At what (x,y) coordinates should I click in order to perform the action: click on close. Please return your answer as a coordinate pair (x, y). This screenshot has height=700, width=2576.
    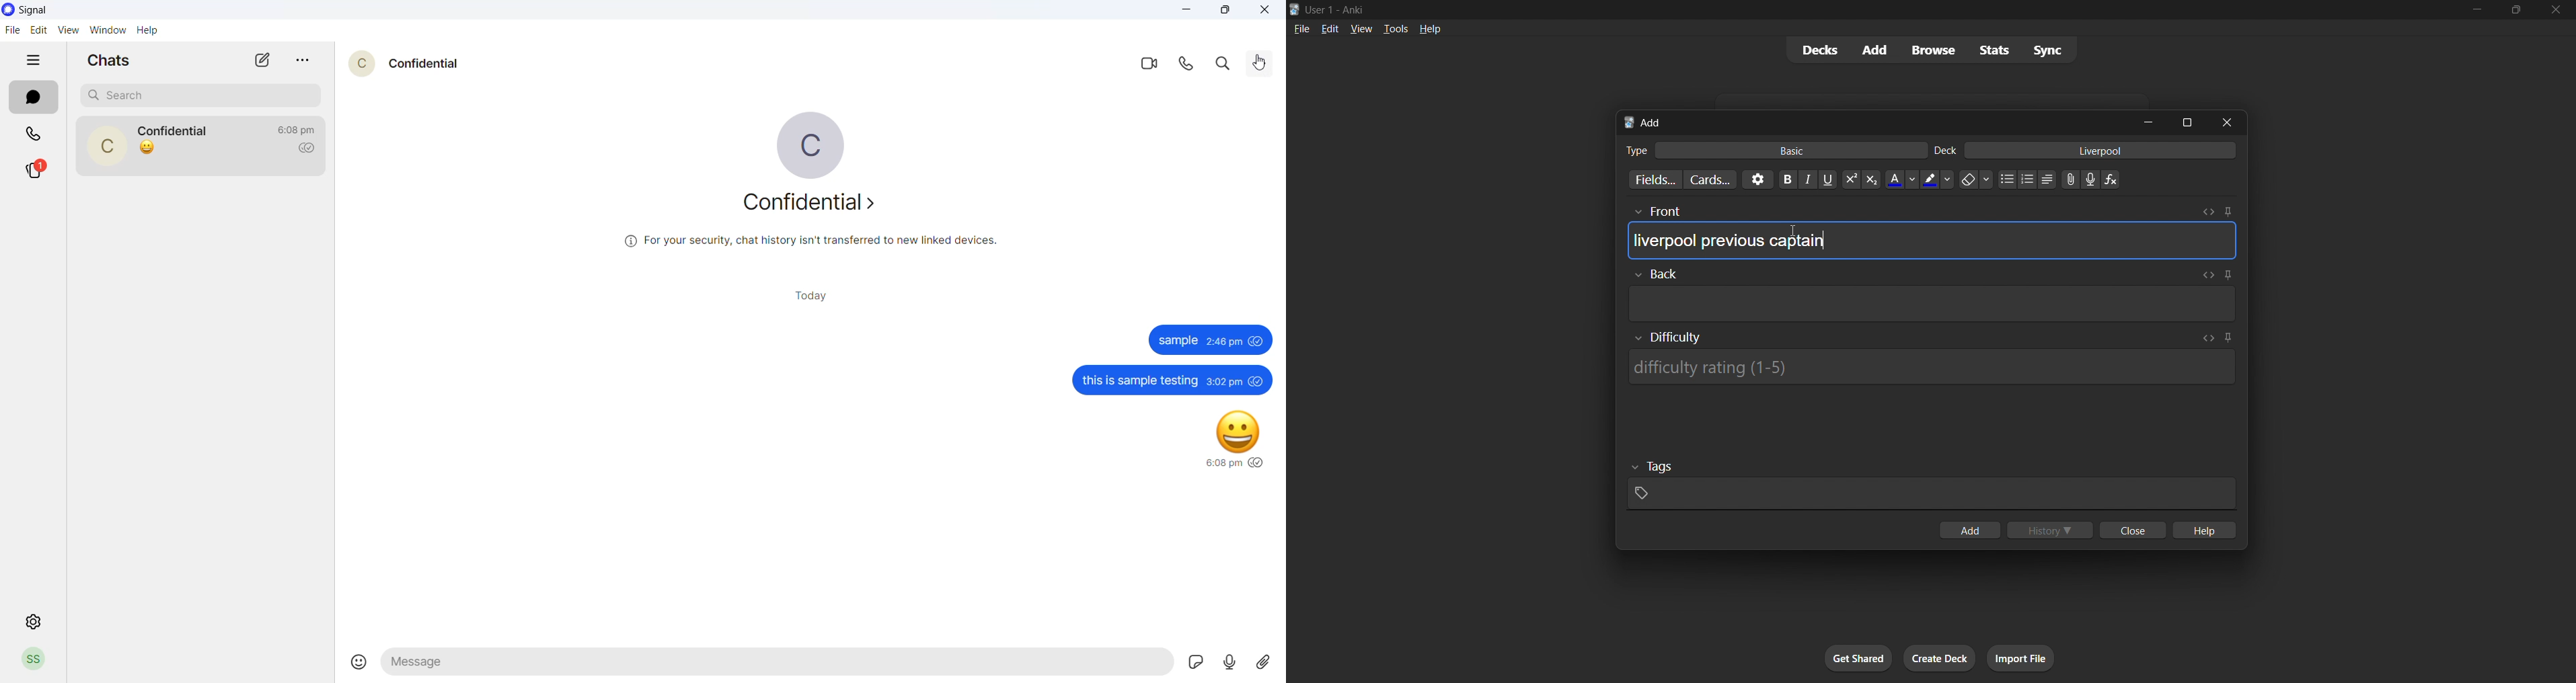
    Looking at the image, I should click on (2130, 531).